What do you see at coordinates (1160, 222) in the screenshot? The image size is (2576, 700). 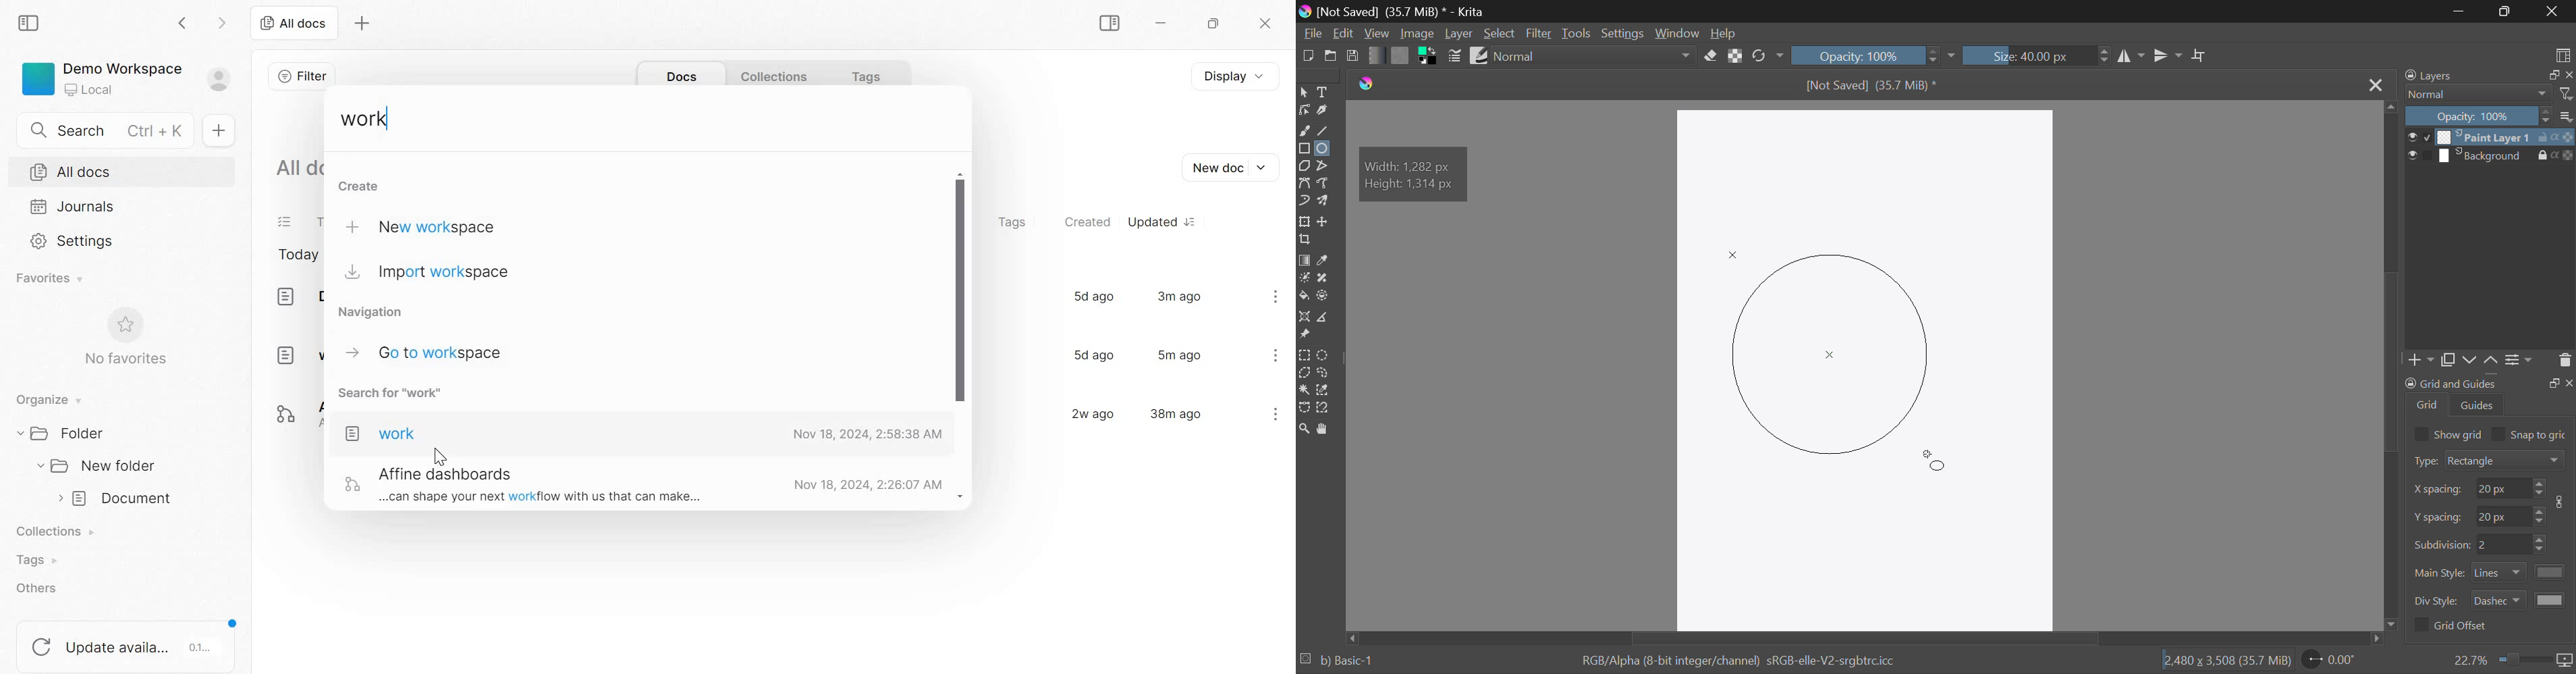 I see `Updated` at bounding box center [1160, 222].